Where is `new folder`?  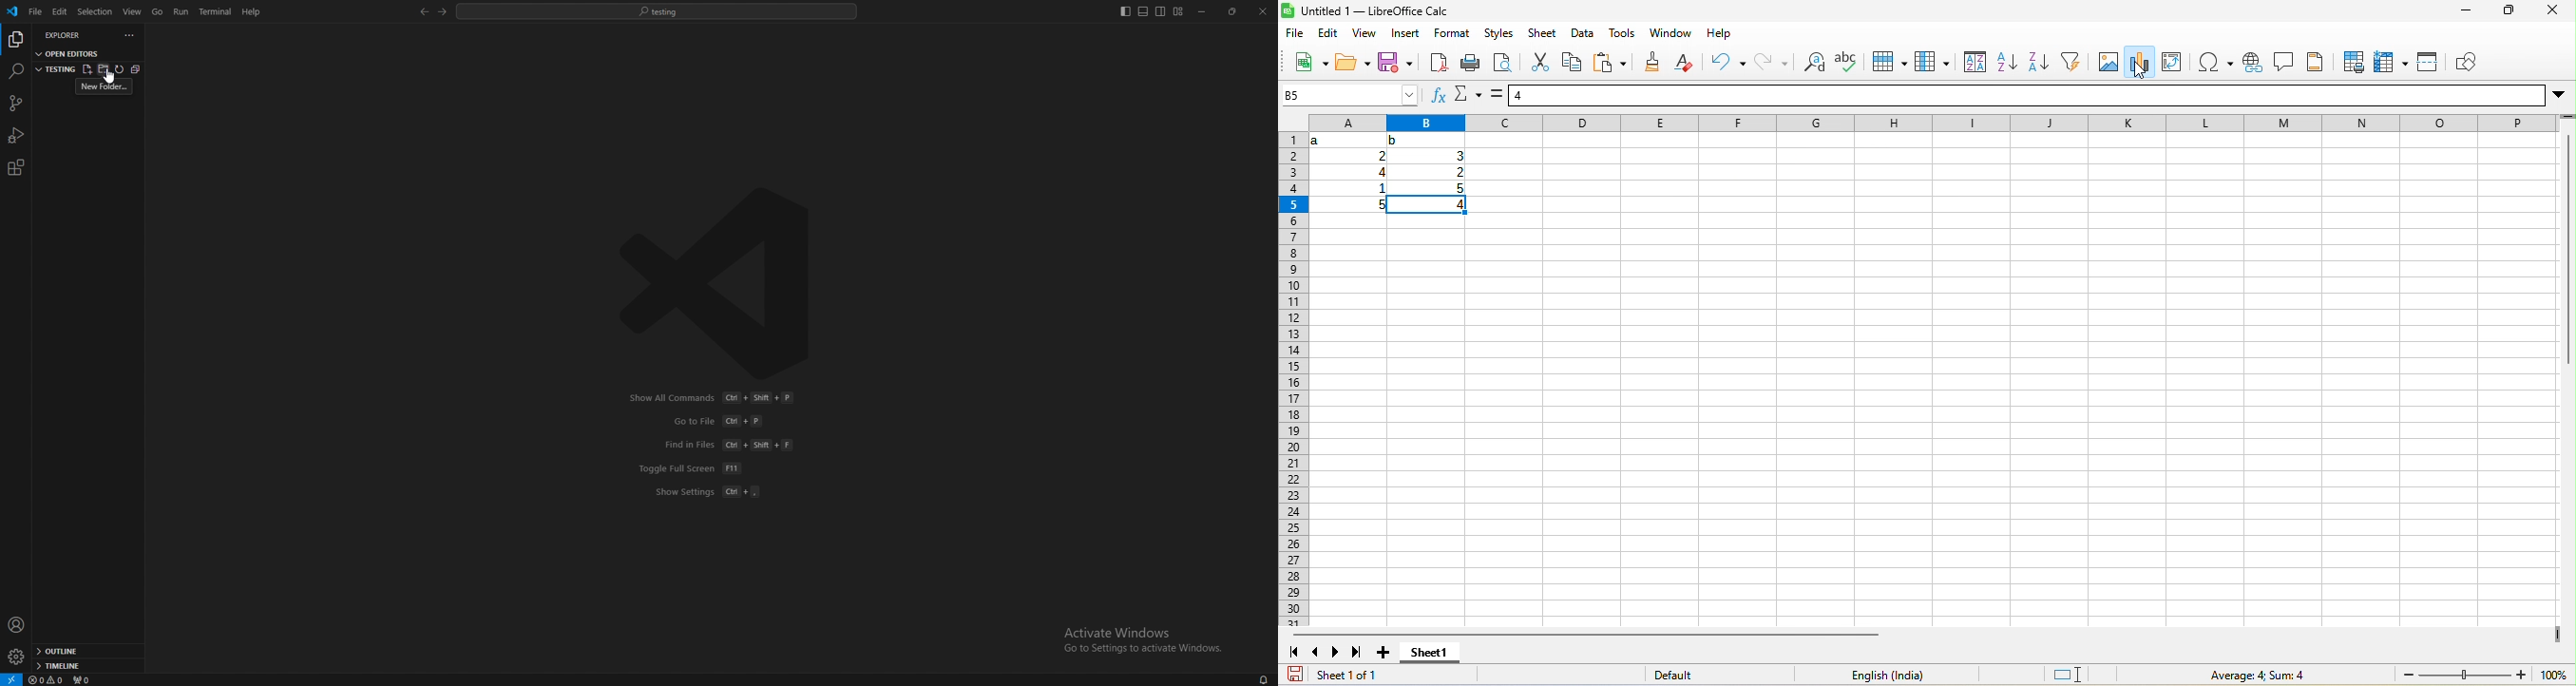
new folder is located at coordinates (103, 68).